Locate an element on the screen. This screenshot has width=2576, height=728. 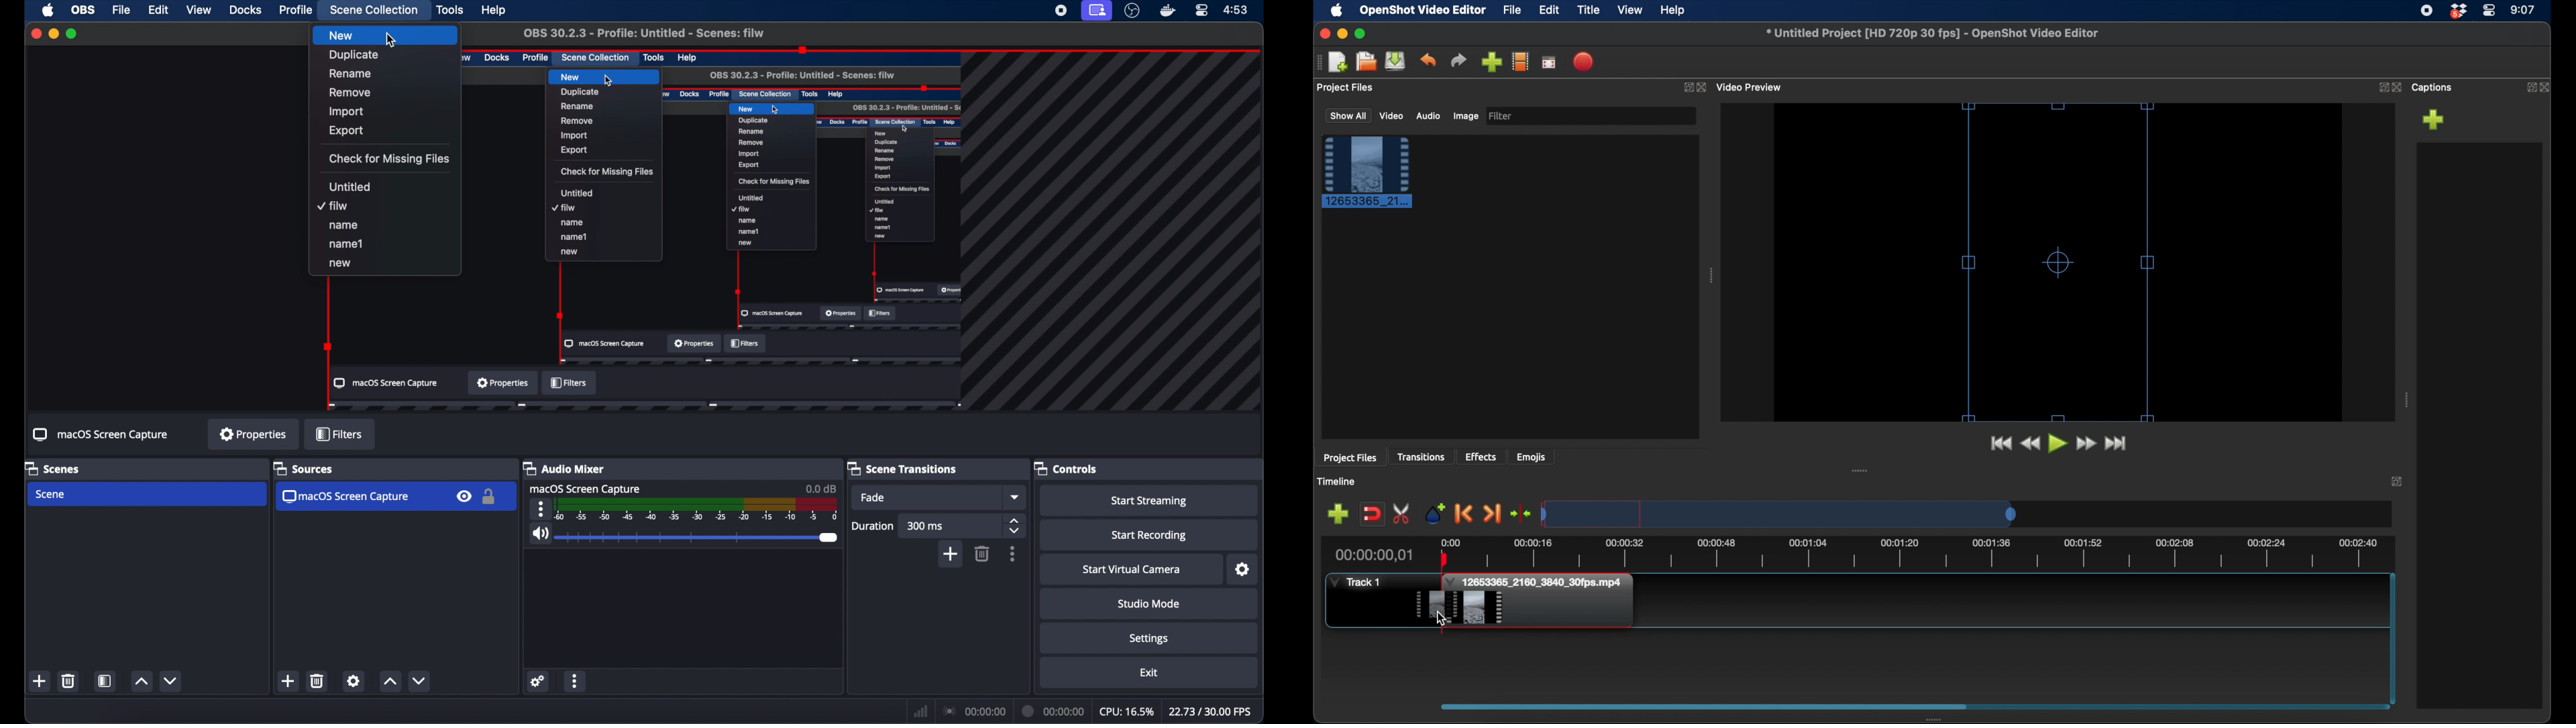
add is located at coordinates (2434, 119).